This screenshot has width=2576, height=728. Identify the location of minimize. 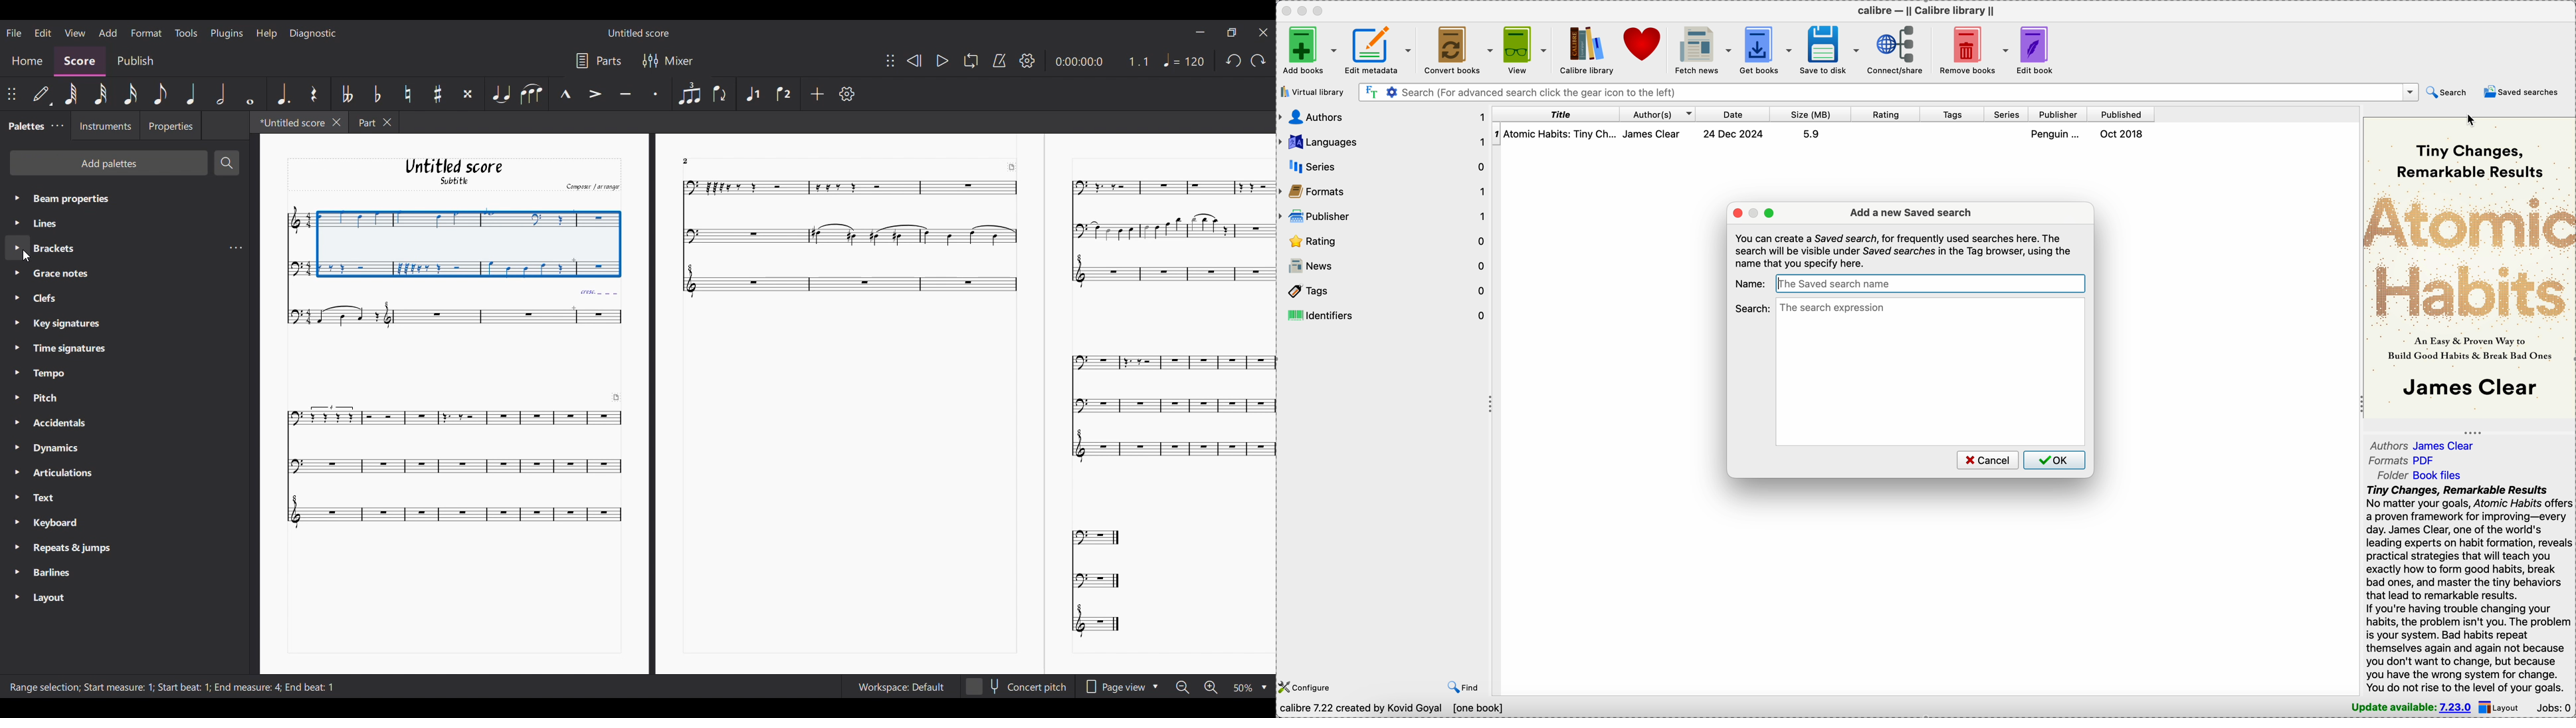
(1304, 10).